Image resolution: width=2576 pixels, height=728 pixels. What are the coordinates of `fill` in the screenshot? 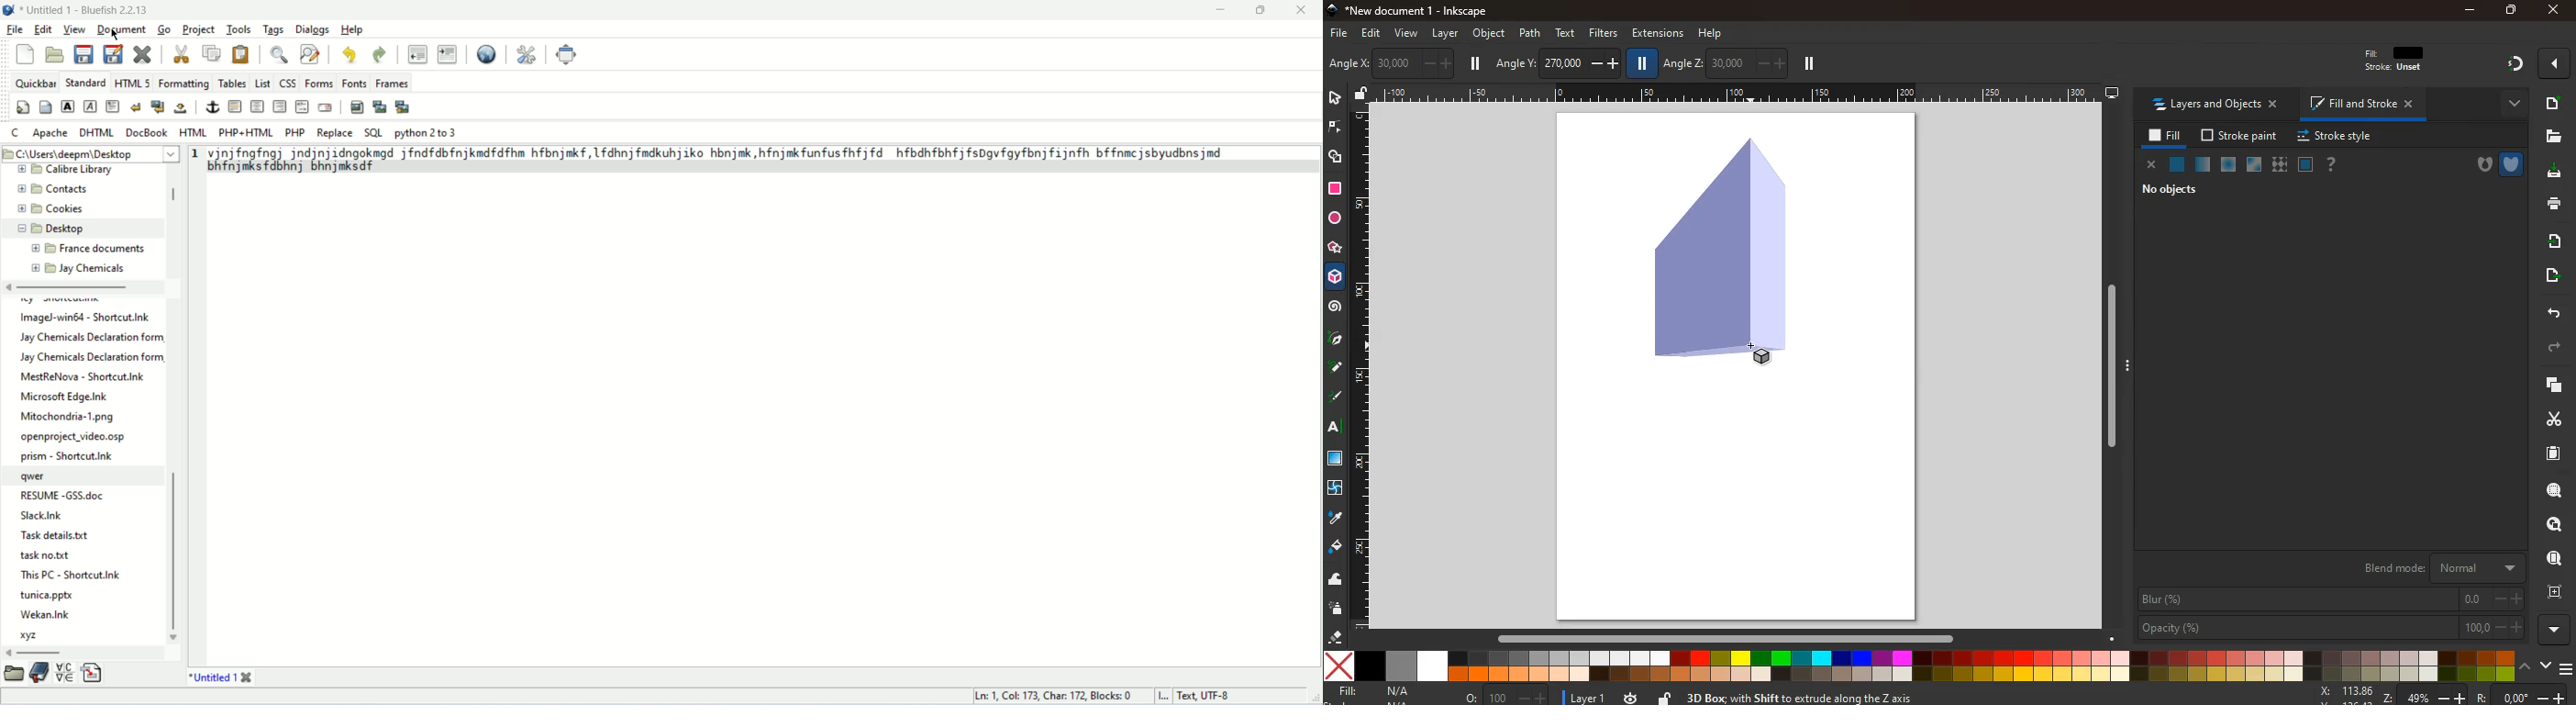 It's located at (2162, 136).